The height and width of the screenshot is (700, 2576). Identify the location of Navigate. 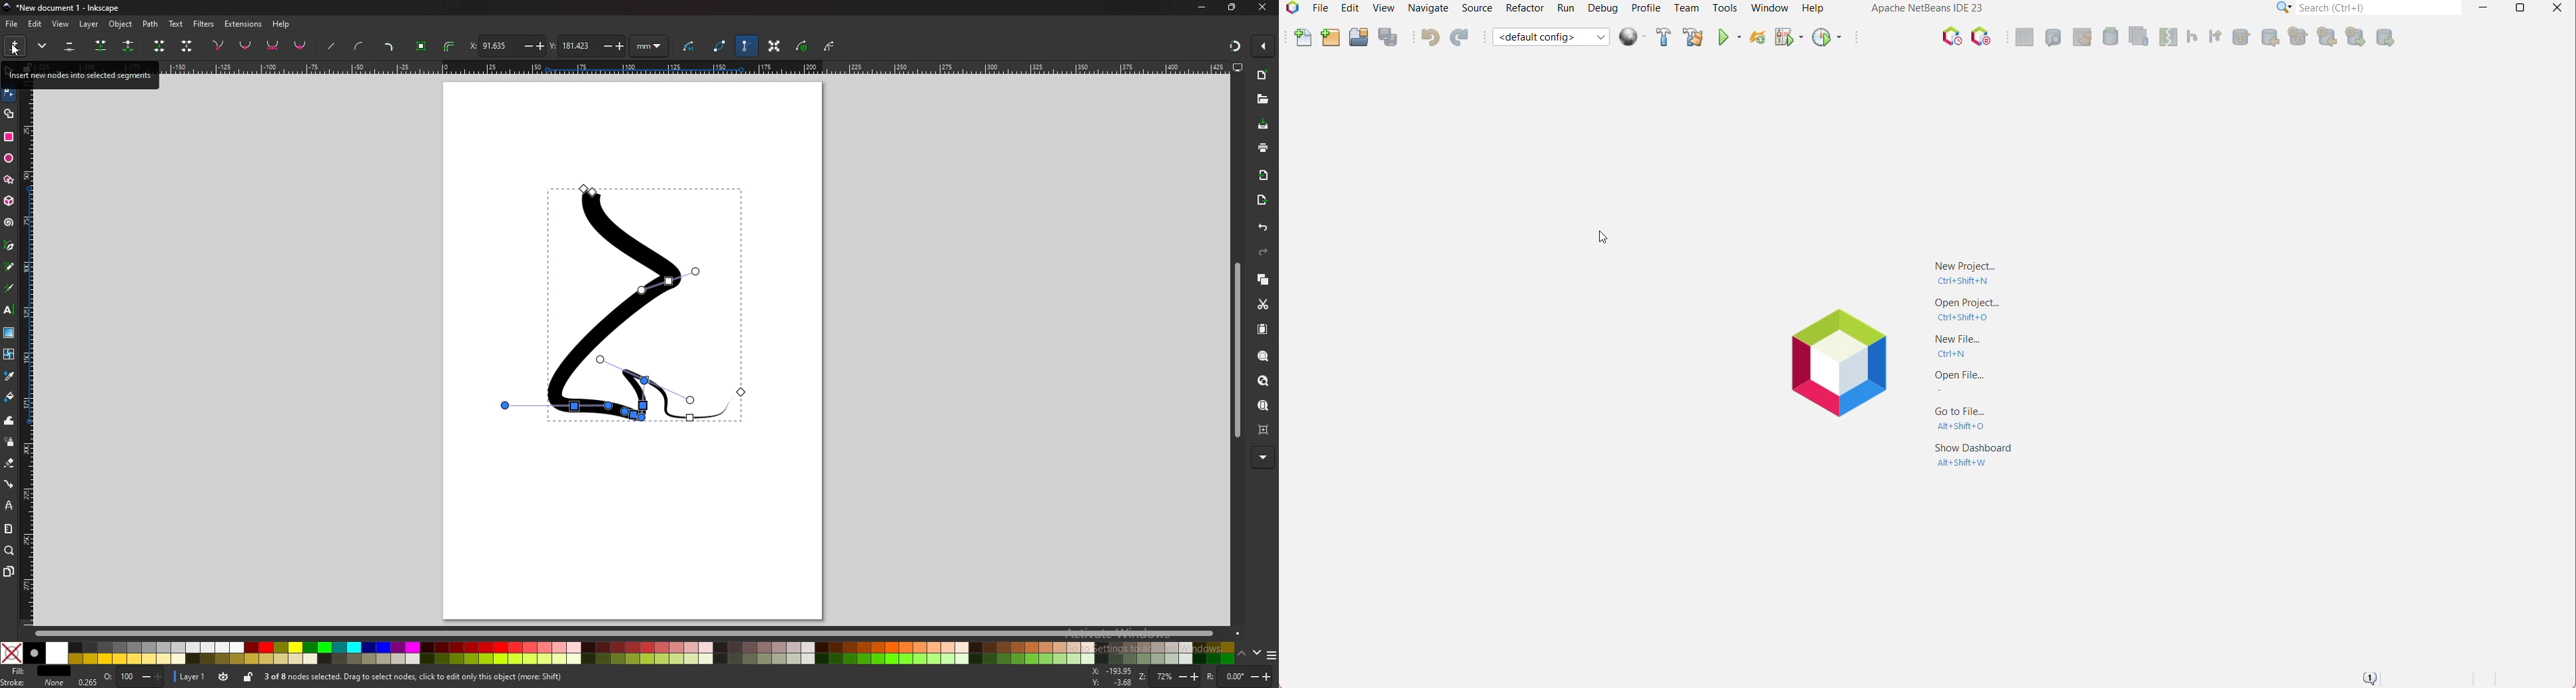
(1430, 8).